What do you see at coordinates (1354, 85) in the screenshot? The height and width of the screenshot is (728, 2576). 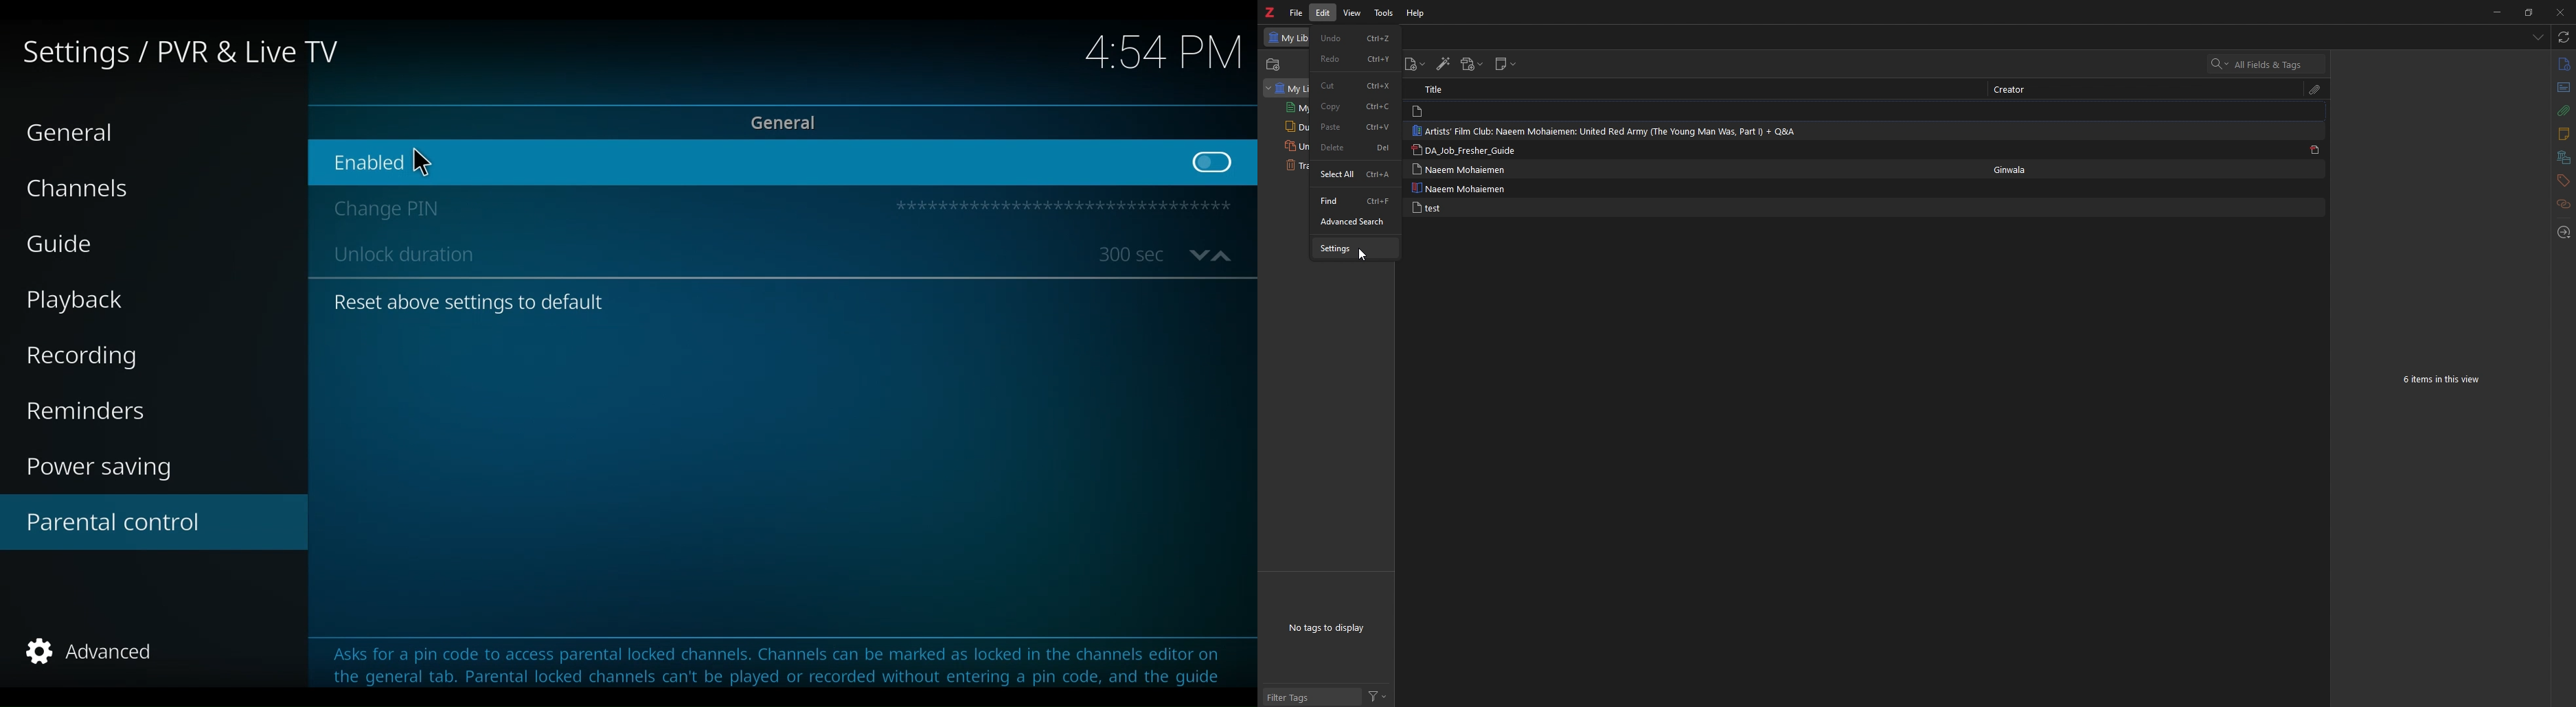 I see `Cut Ctrl+X.` at bounding box center [1354, 85].